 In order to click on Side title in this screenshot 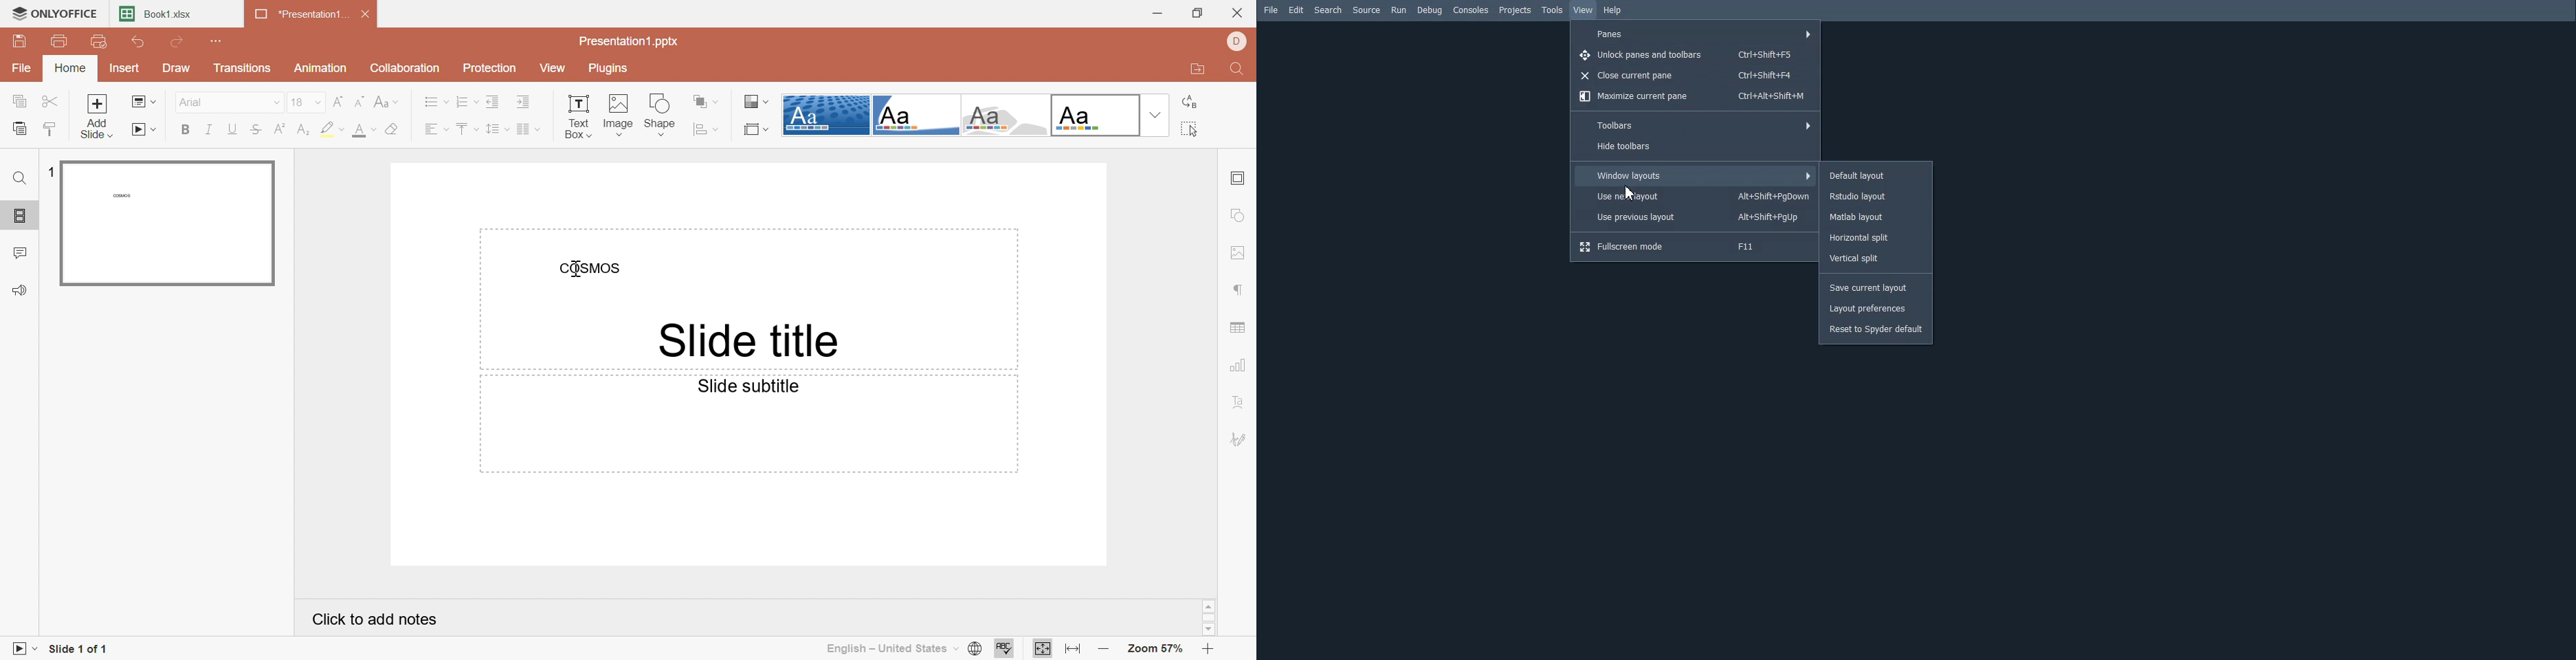, I will do `click(742, 338)`.